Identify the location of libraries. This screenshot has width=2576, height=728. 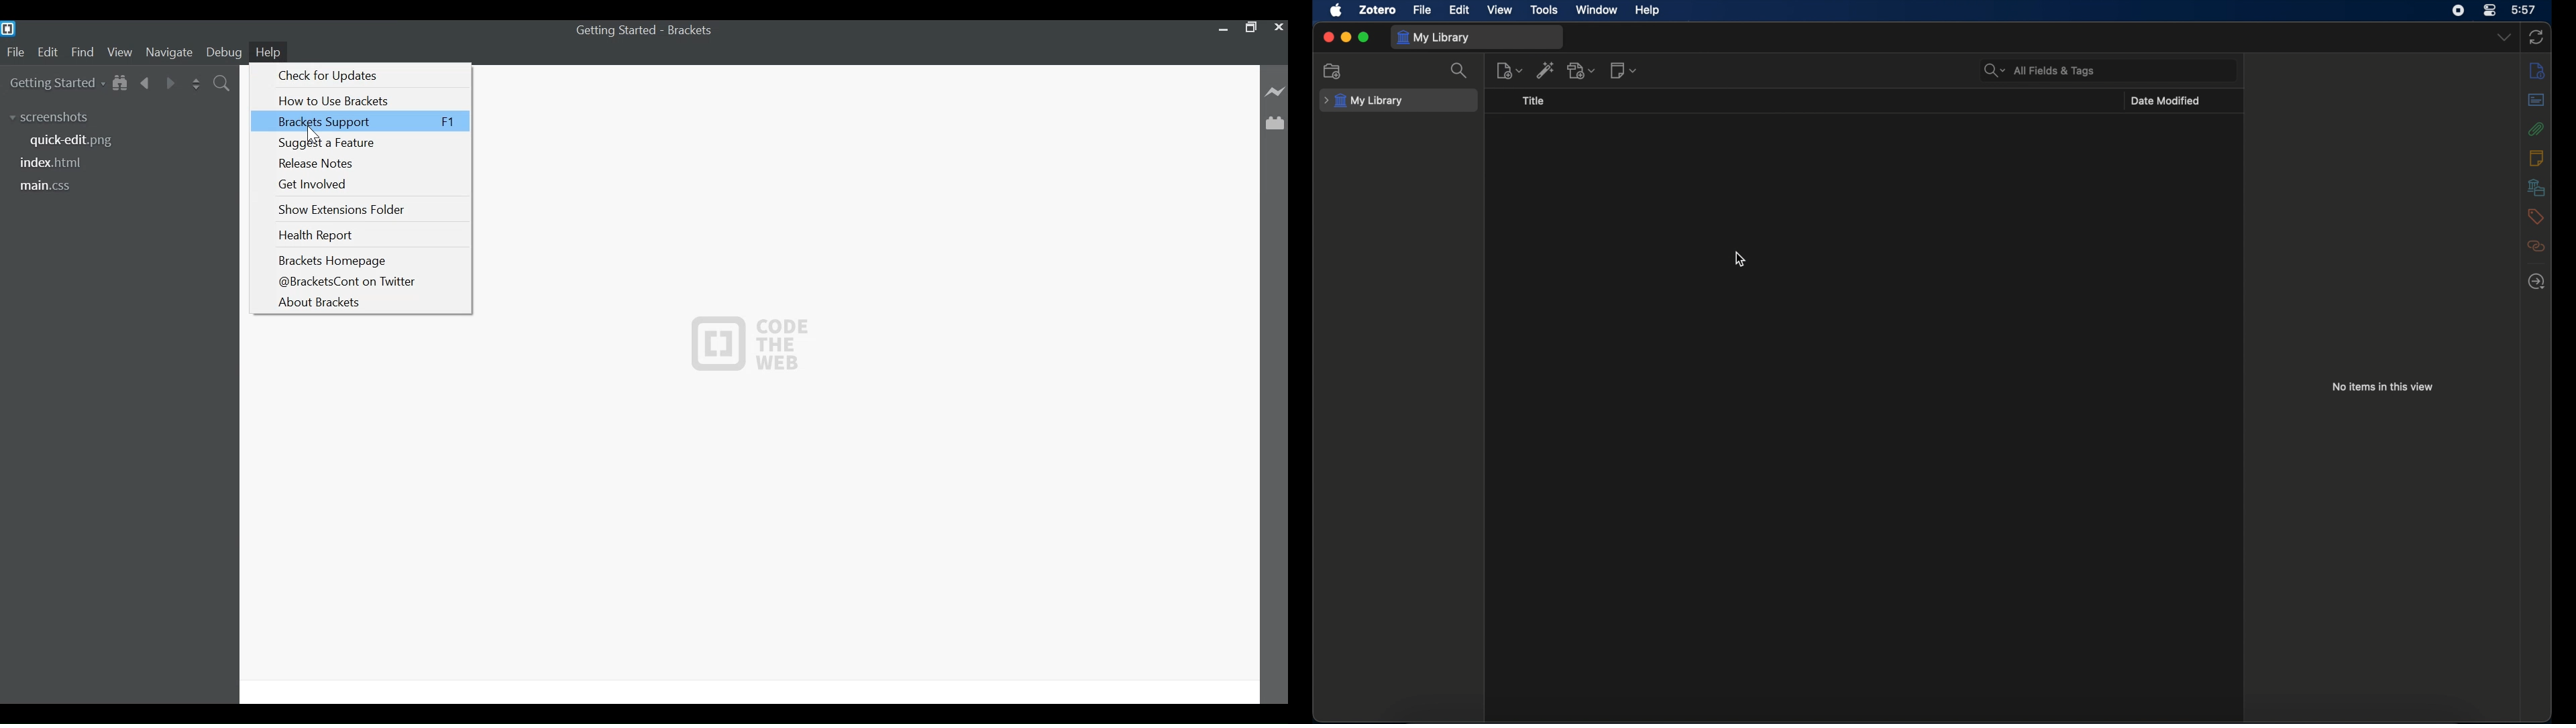
(2536, 187).